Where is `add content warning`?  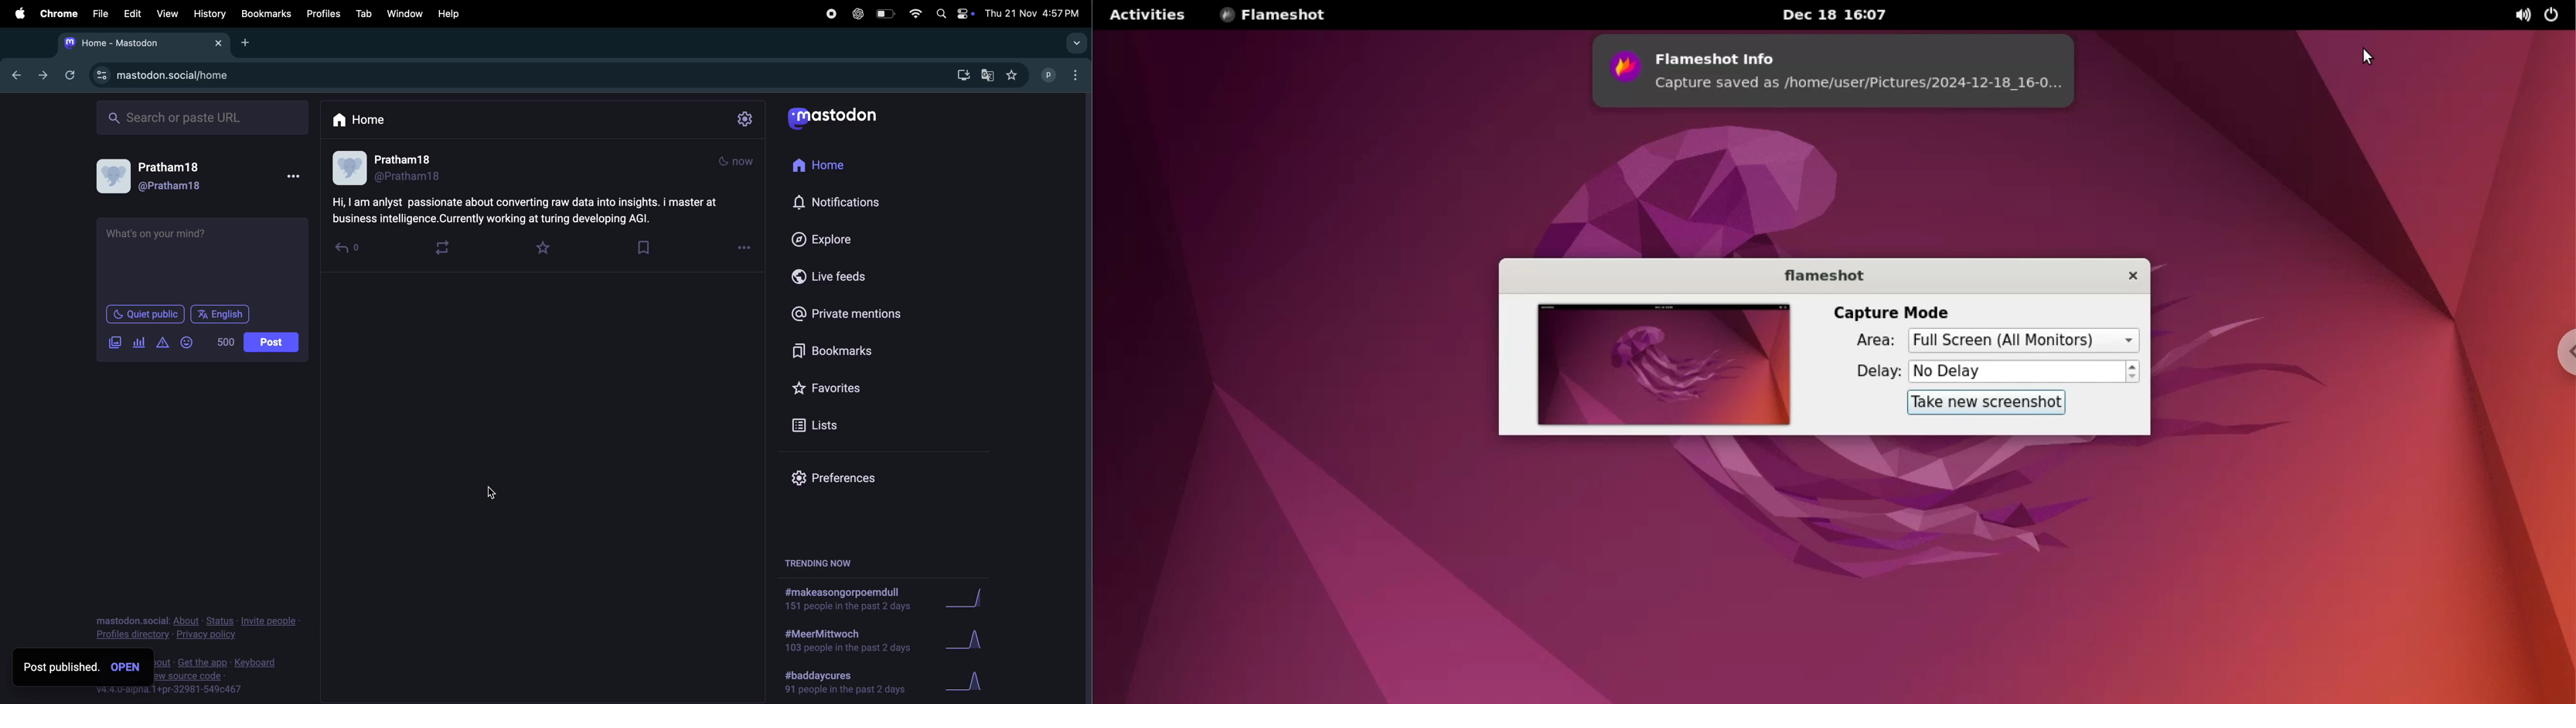
add content warning is located at coordinates (163, 344).